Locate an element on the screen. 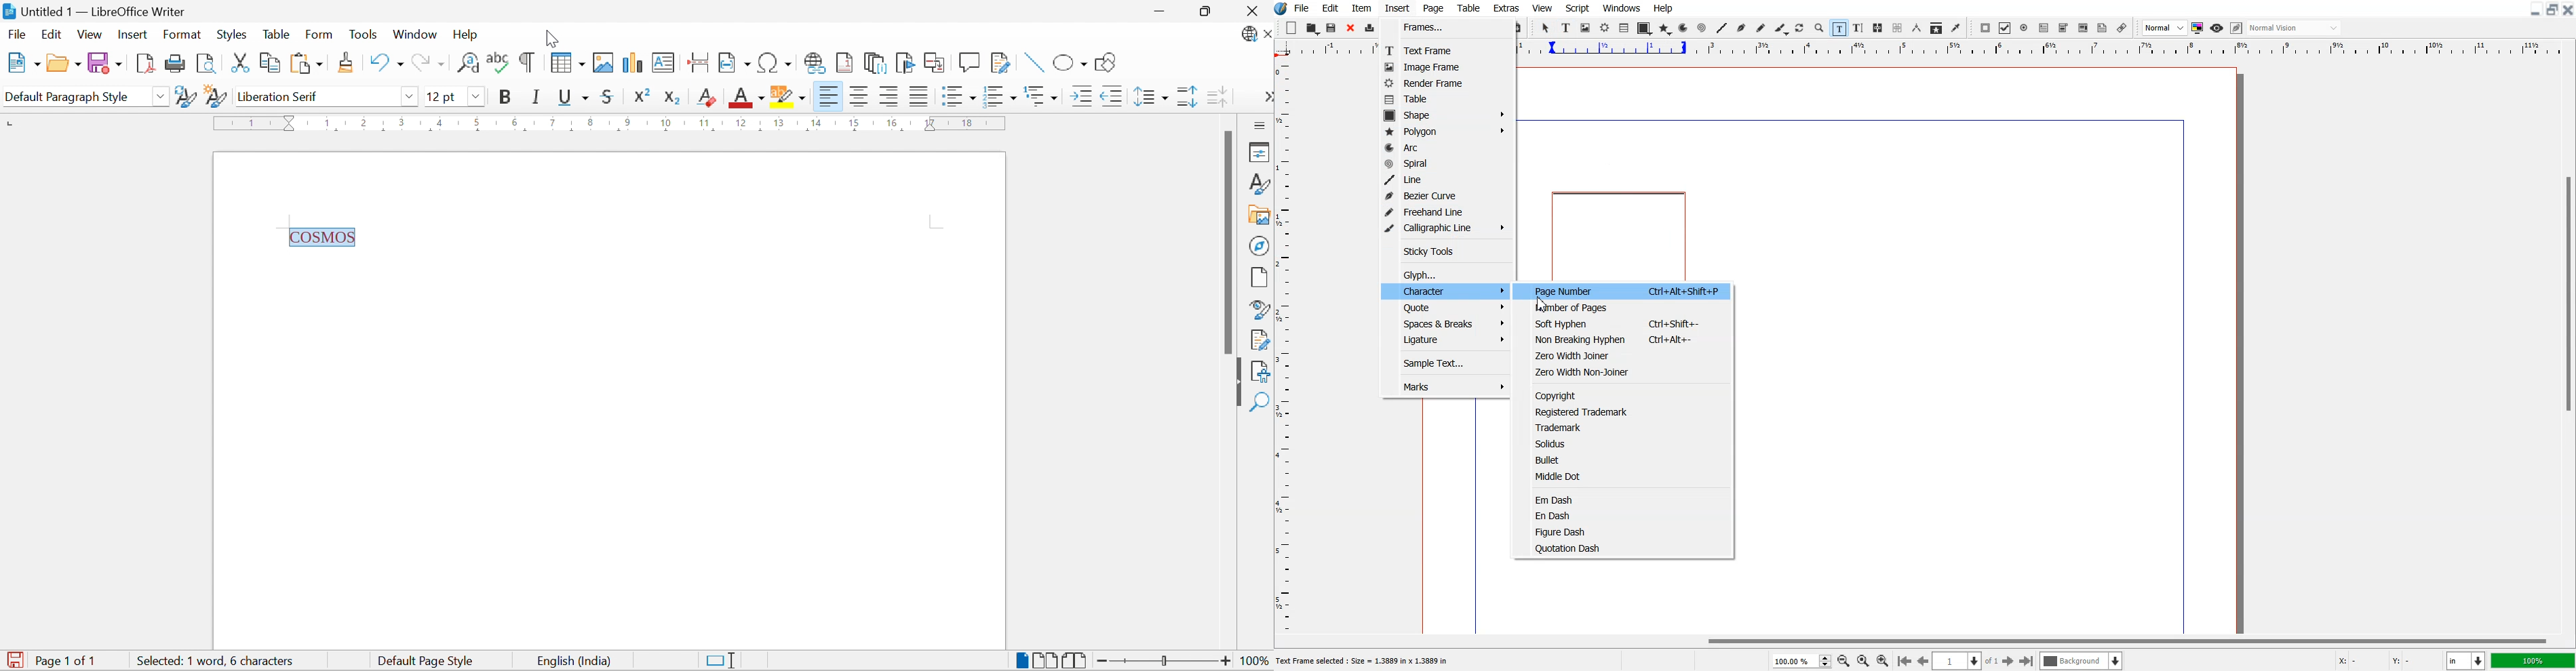 This screenshot has height=672, width=2576. En Dash is located at coordinates (1628, 516).